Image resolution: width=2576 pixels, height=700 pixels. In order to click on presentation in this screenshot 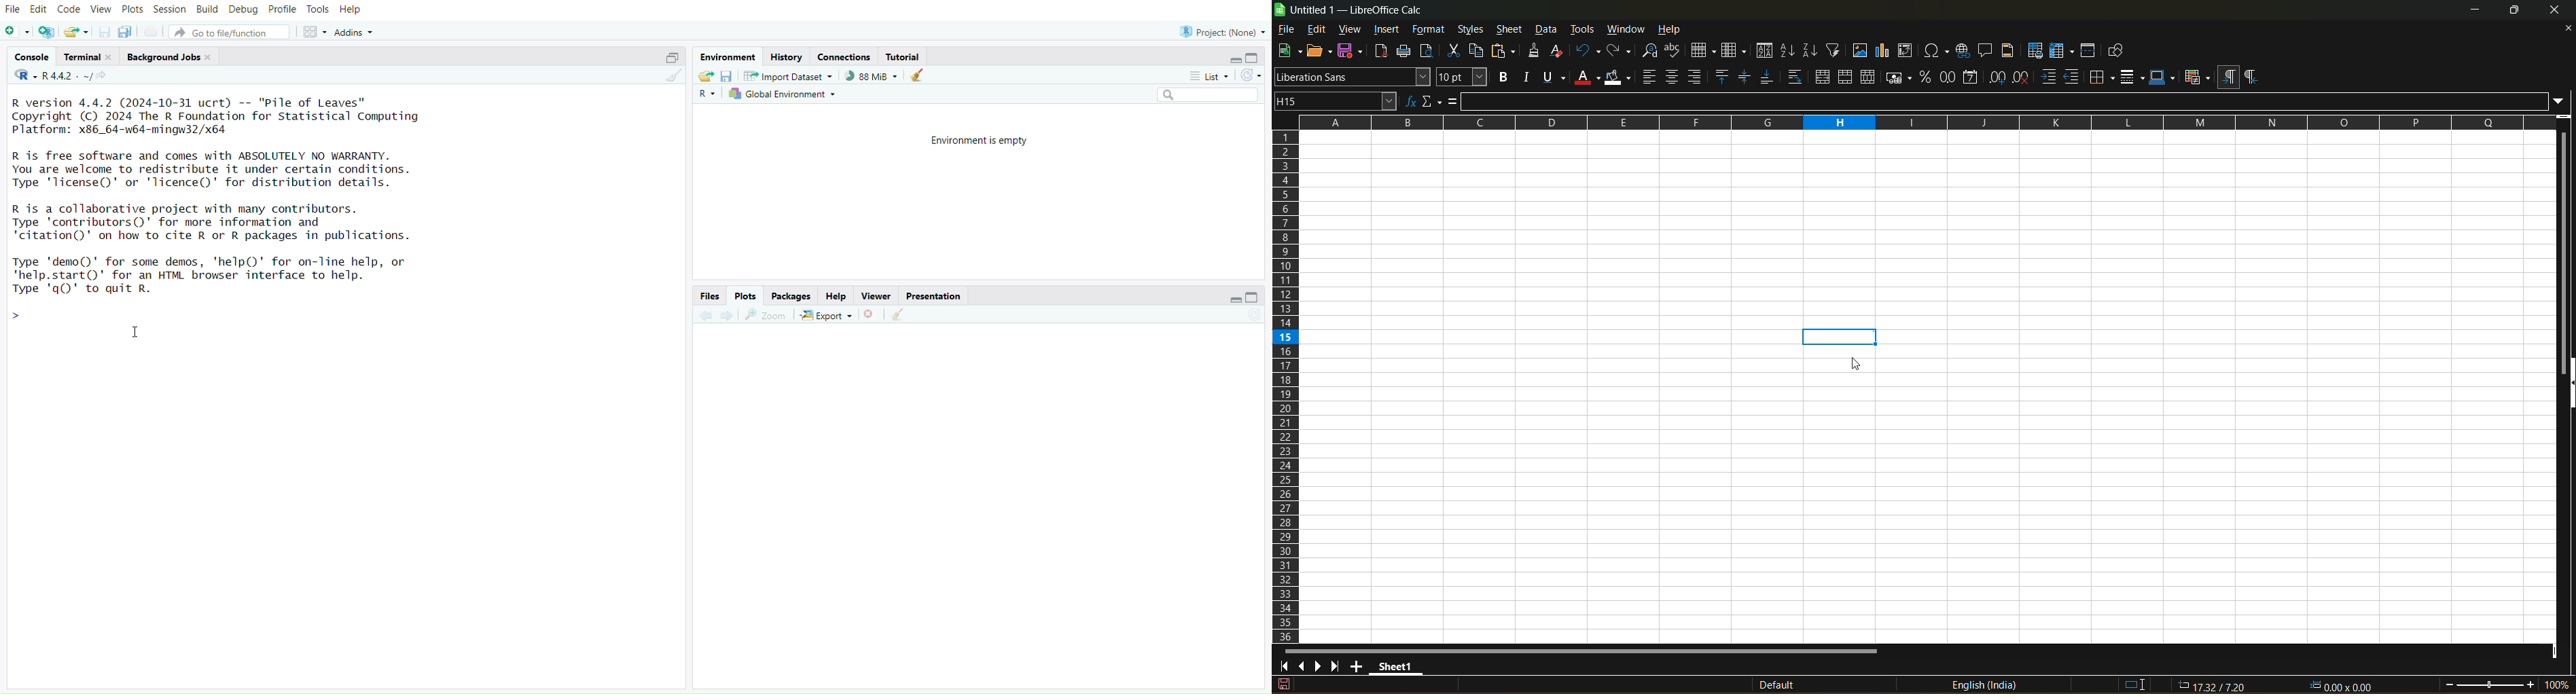, I will do `click(933, 297)`.